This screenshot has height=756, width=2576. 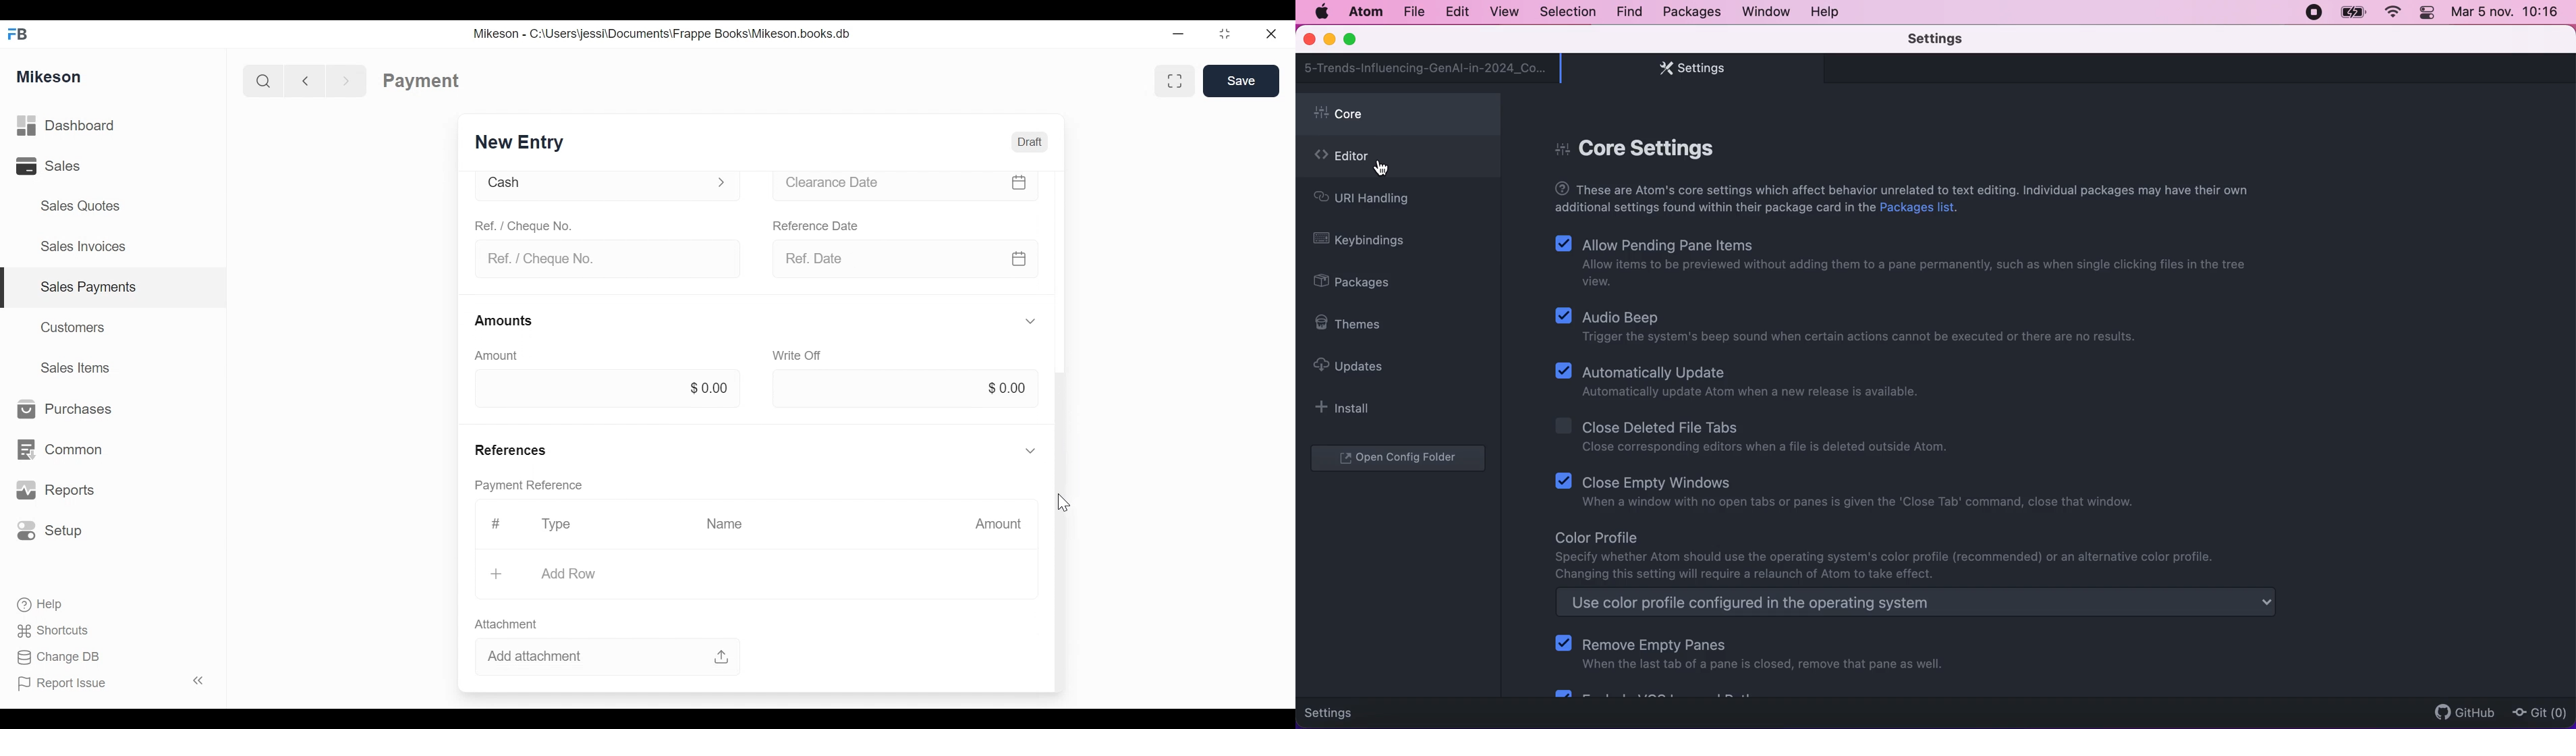 I want to click on packages, so click(x=1363, y=283).